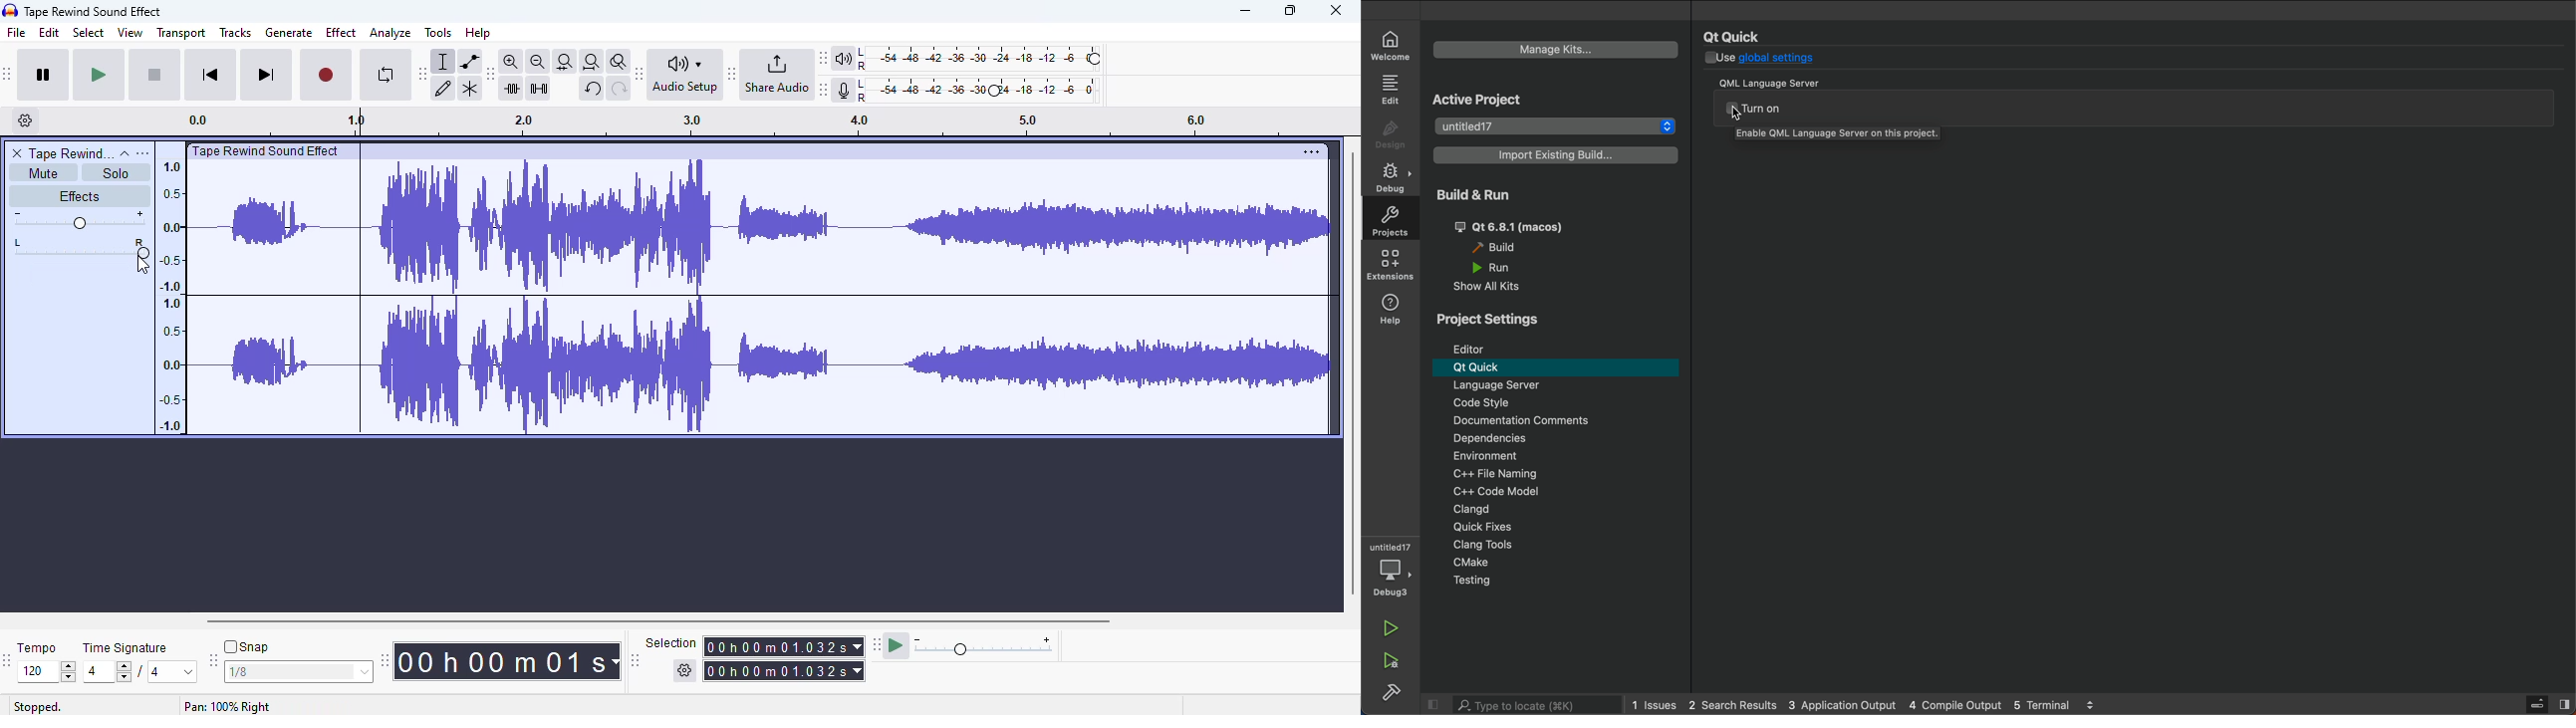 The height and width of the screenshot is (728, 2576). What do you see at coordinates (470, 90) in the screenshot?
I see `multi-tool` at bounding box center [470, 90].